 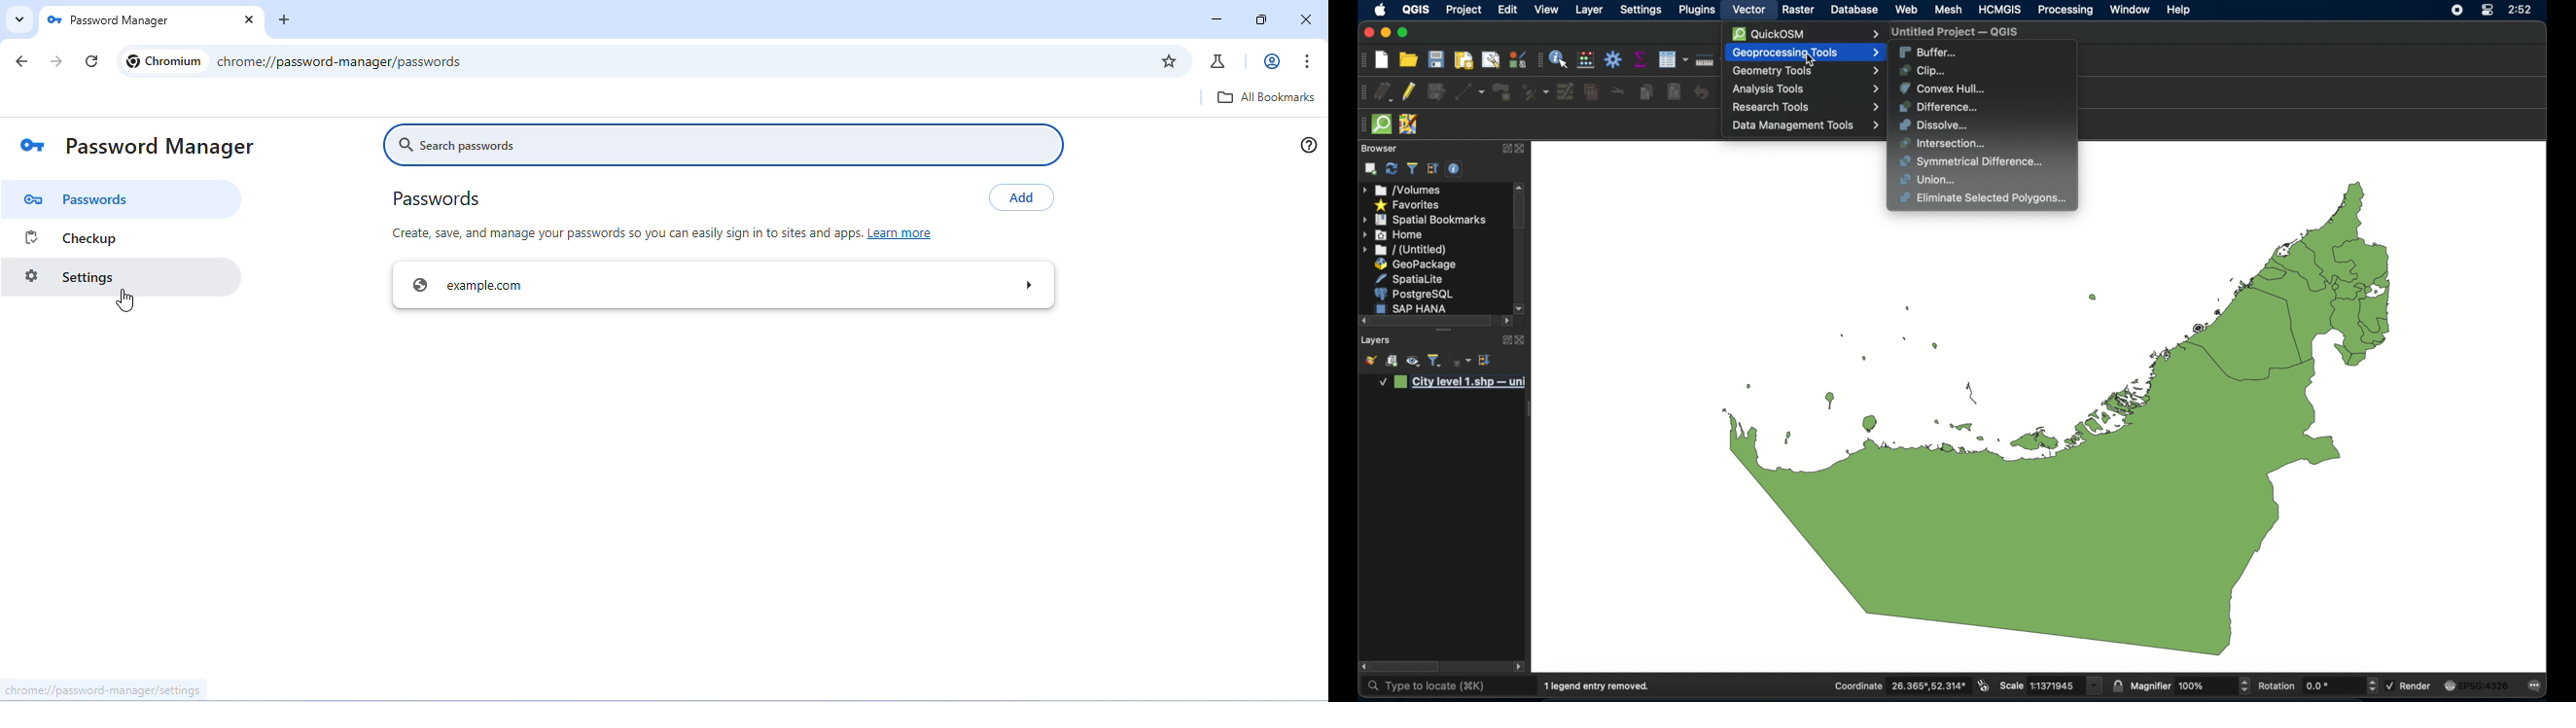 What do you see at coordinates (1171, 59) in the screenshot?
I see `add bookmark` at bounding box center [1171, 59].